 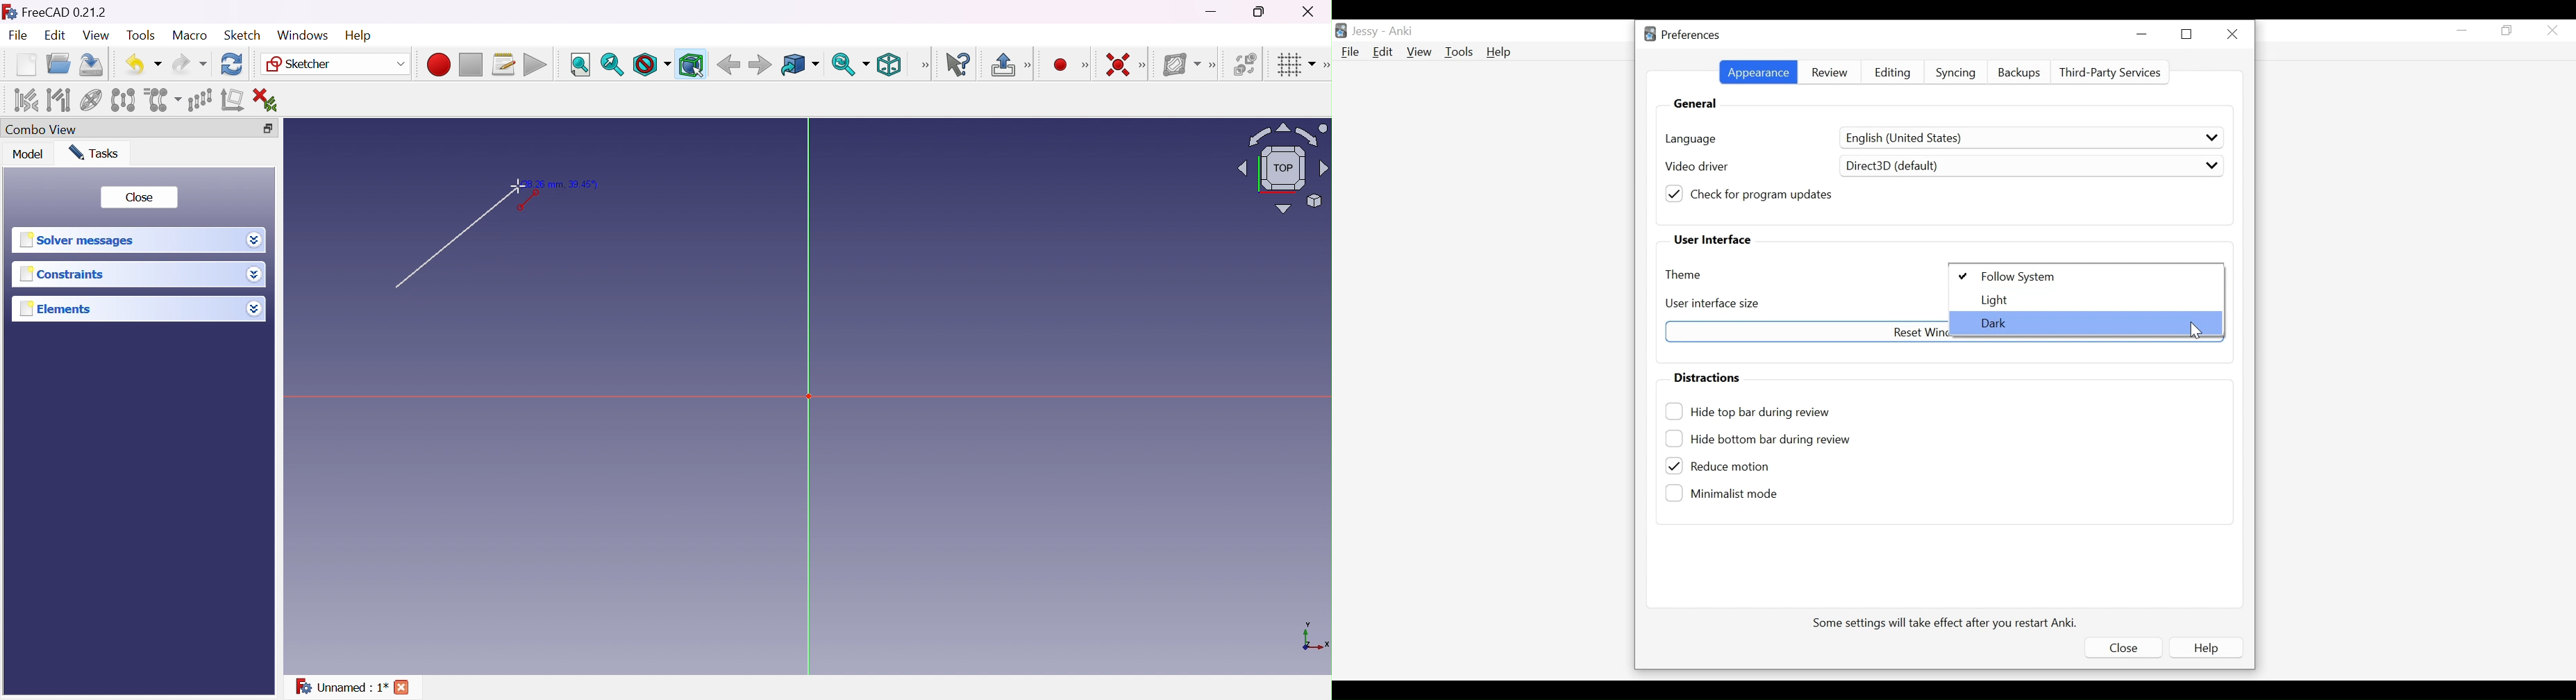 What do you see at coordinates (1696, 167) in the screenshot?
I see `Video driver` at bounding box center [1696, 167].